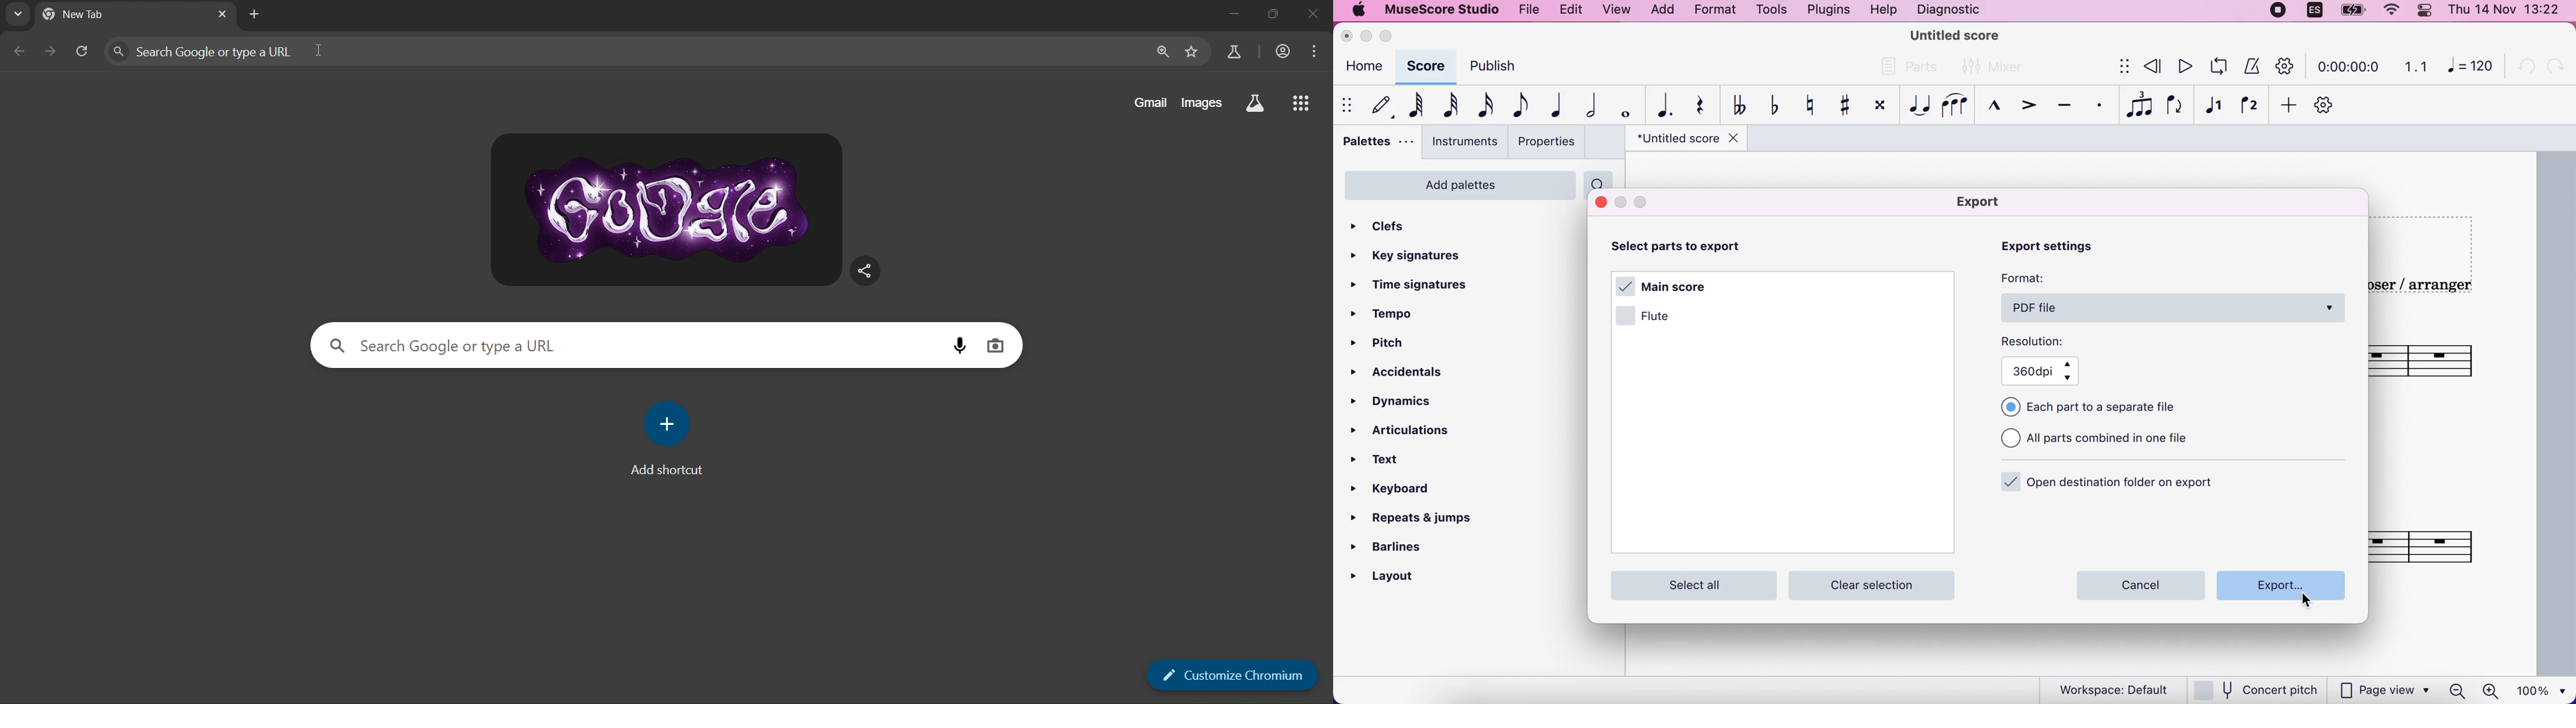 The height and width of the screenshot is (728, 2576). Describe the element at coordinates (1346, 104) in the screenshot. I see `show/hide` at that location.